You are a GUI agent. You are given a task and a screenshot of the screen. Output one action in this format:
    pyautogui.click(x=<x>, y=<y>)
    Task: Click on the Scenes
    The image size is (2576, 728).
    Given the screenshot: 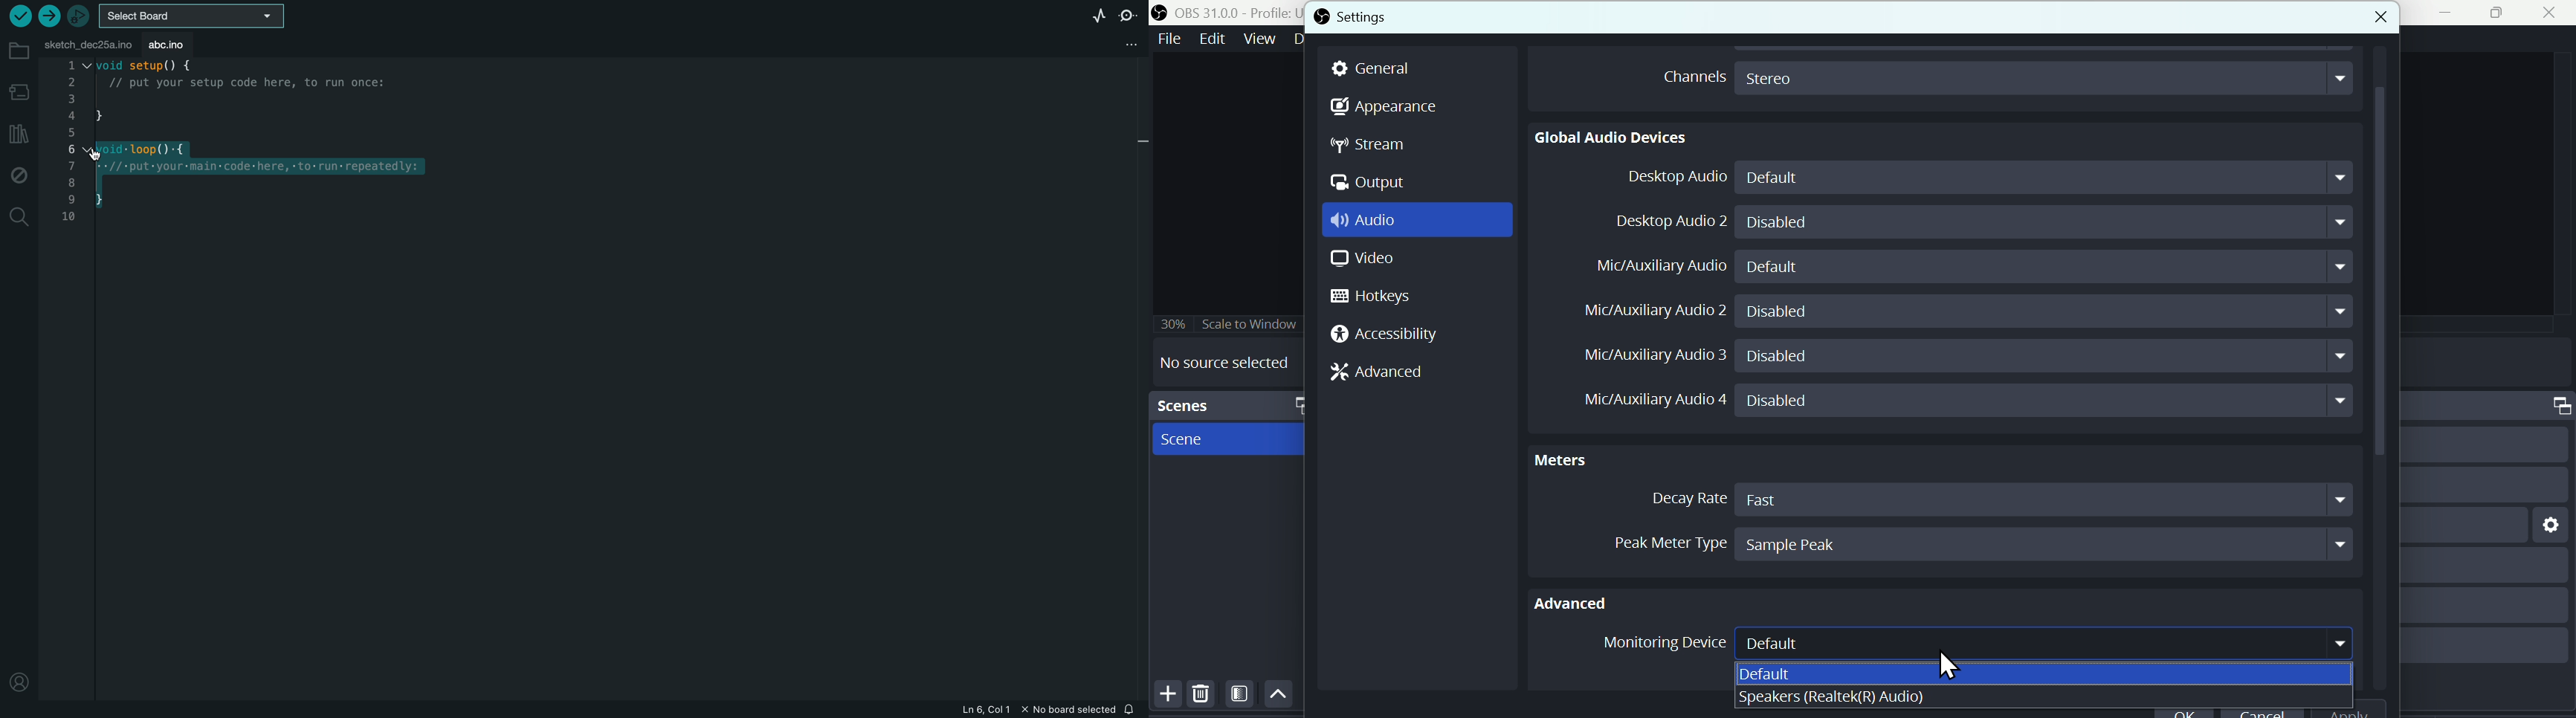 What is the action you would take?
    pyautogui.click(x=1201, y=405)
    